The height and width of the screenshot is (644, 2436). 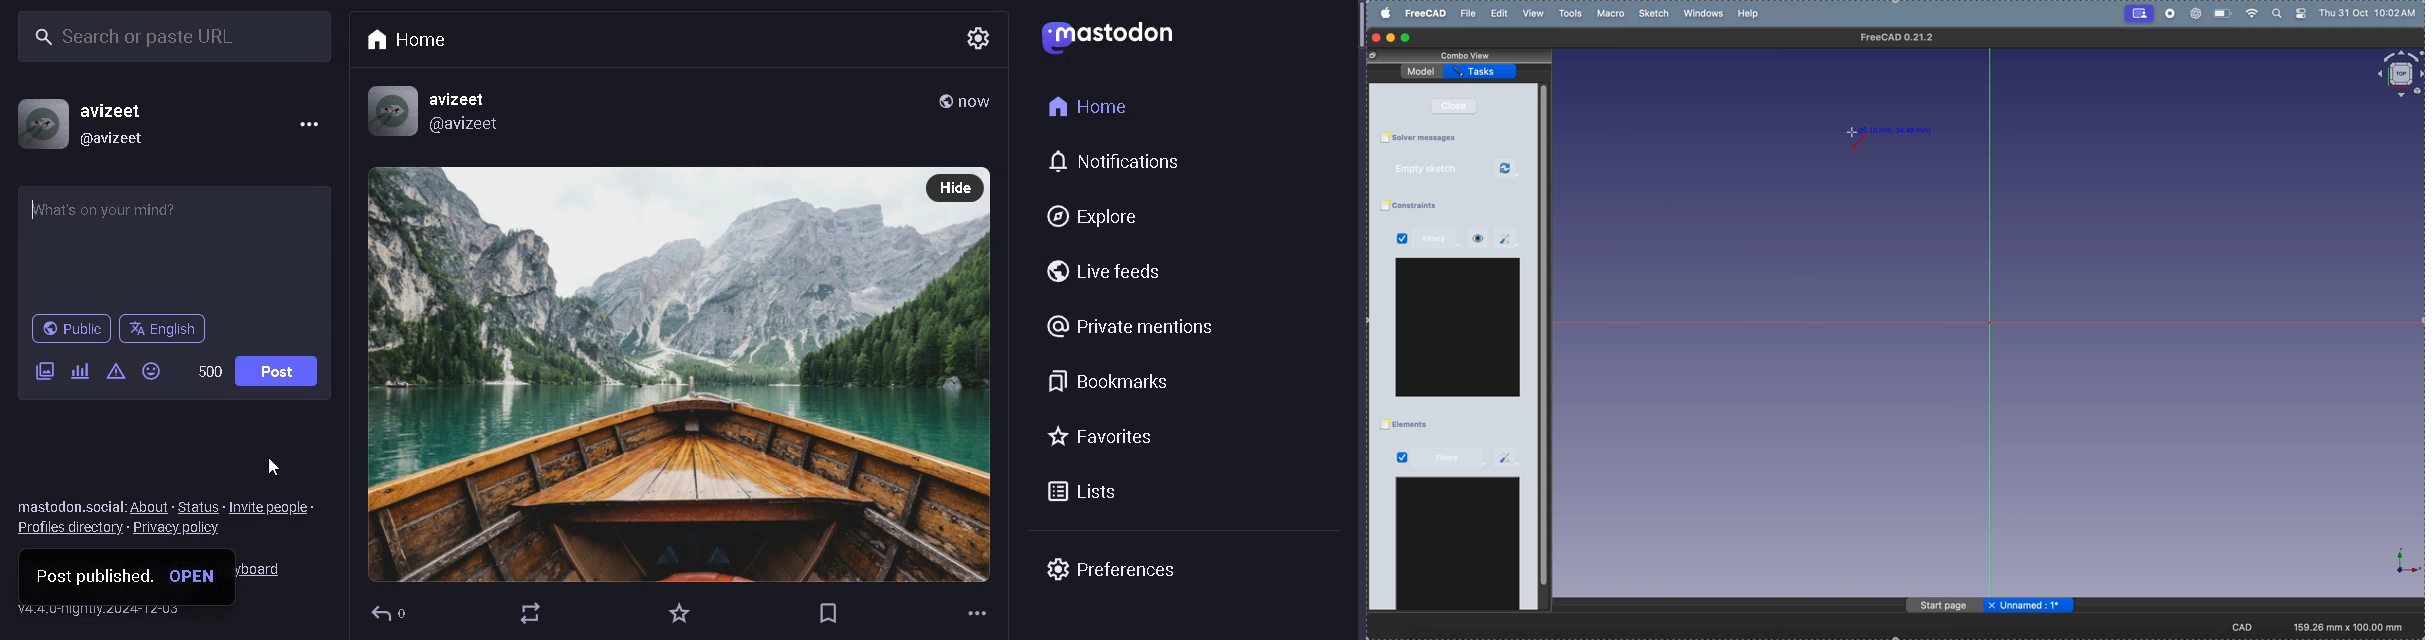 What do you see at coordinates (69, 530) in the screenshot?
I see `profile directory` at bounding box center [69, 530].